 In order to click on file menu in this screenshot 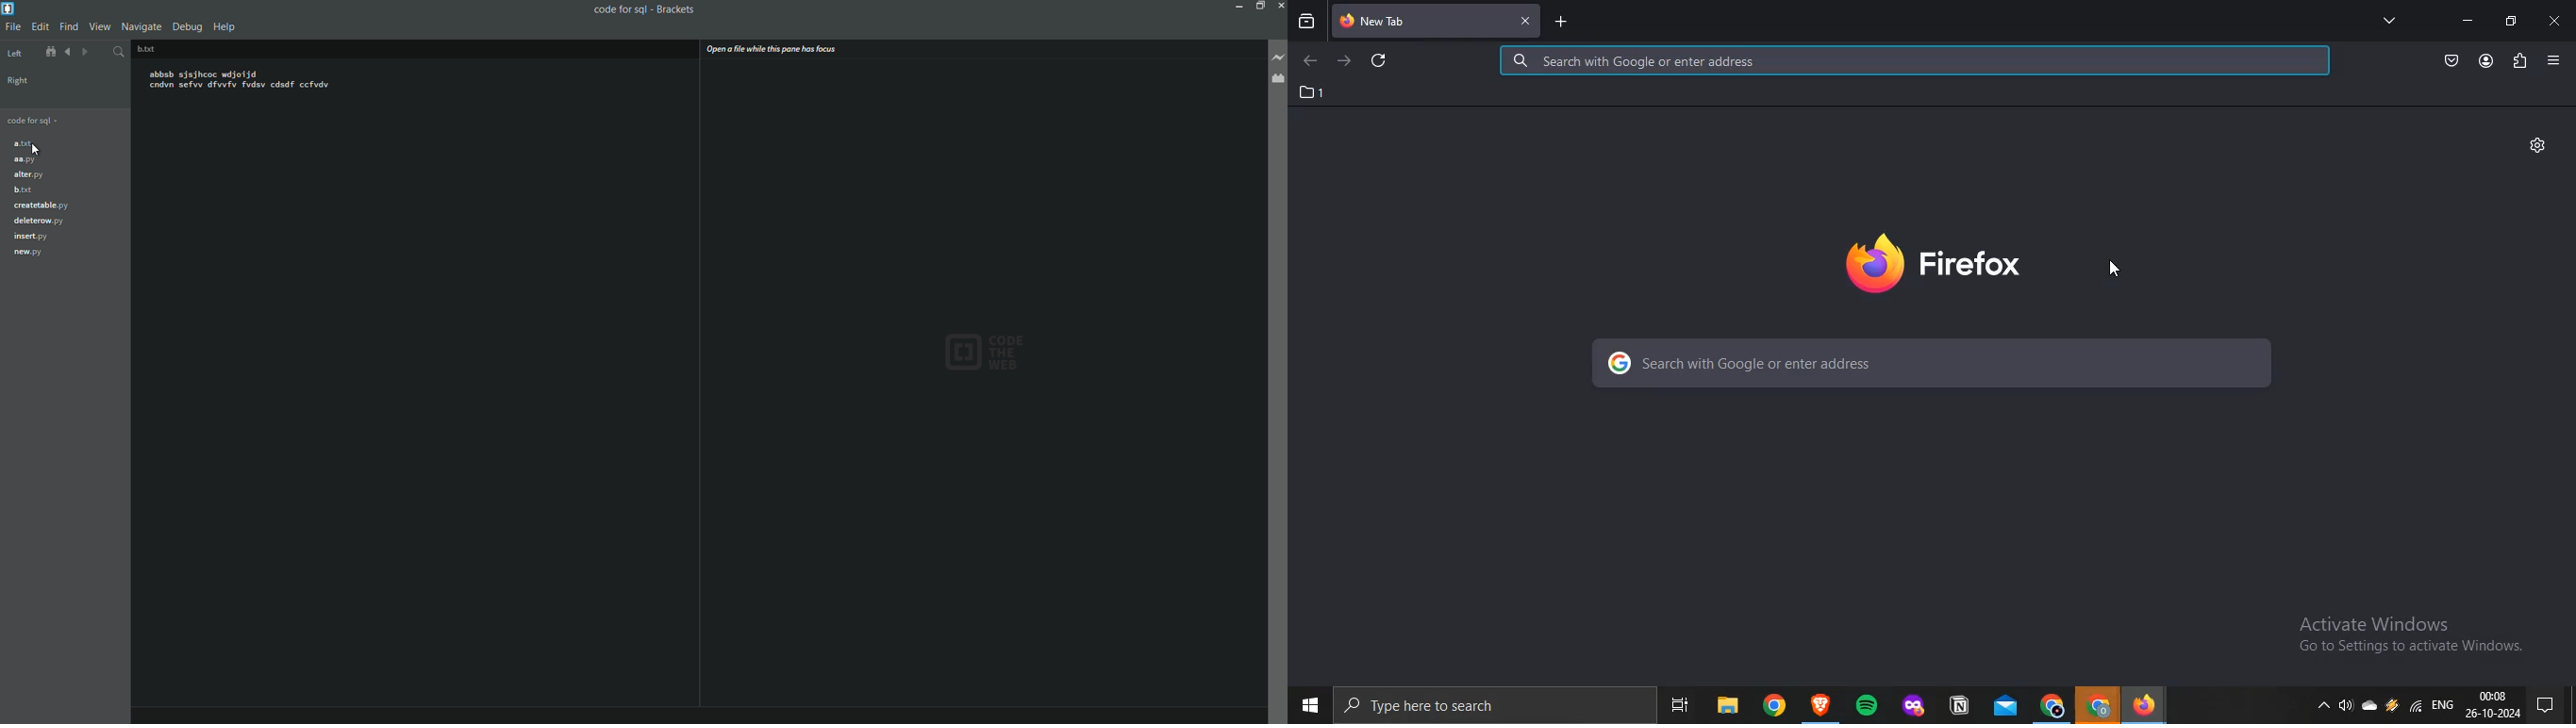, I will do `click(13, 27)`.